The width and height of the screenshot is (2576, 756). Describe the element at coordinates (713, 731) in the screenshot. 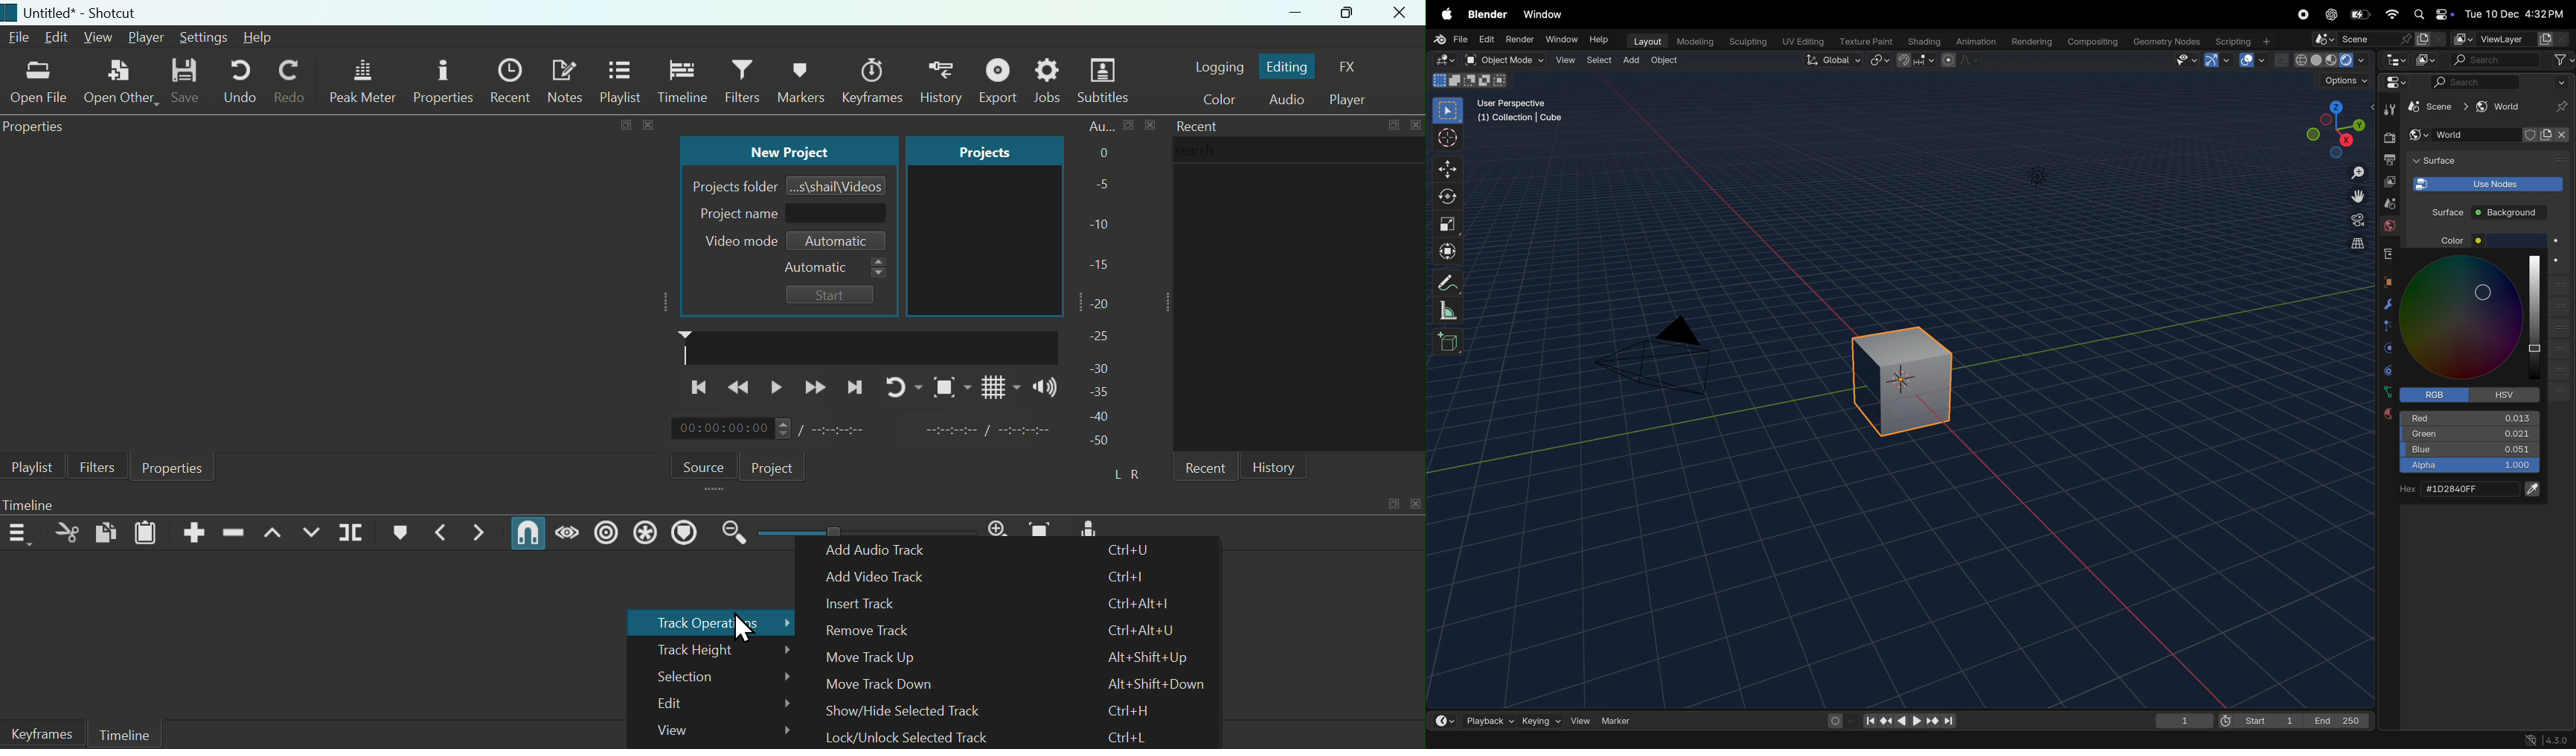

I see `View` at that location.